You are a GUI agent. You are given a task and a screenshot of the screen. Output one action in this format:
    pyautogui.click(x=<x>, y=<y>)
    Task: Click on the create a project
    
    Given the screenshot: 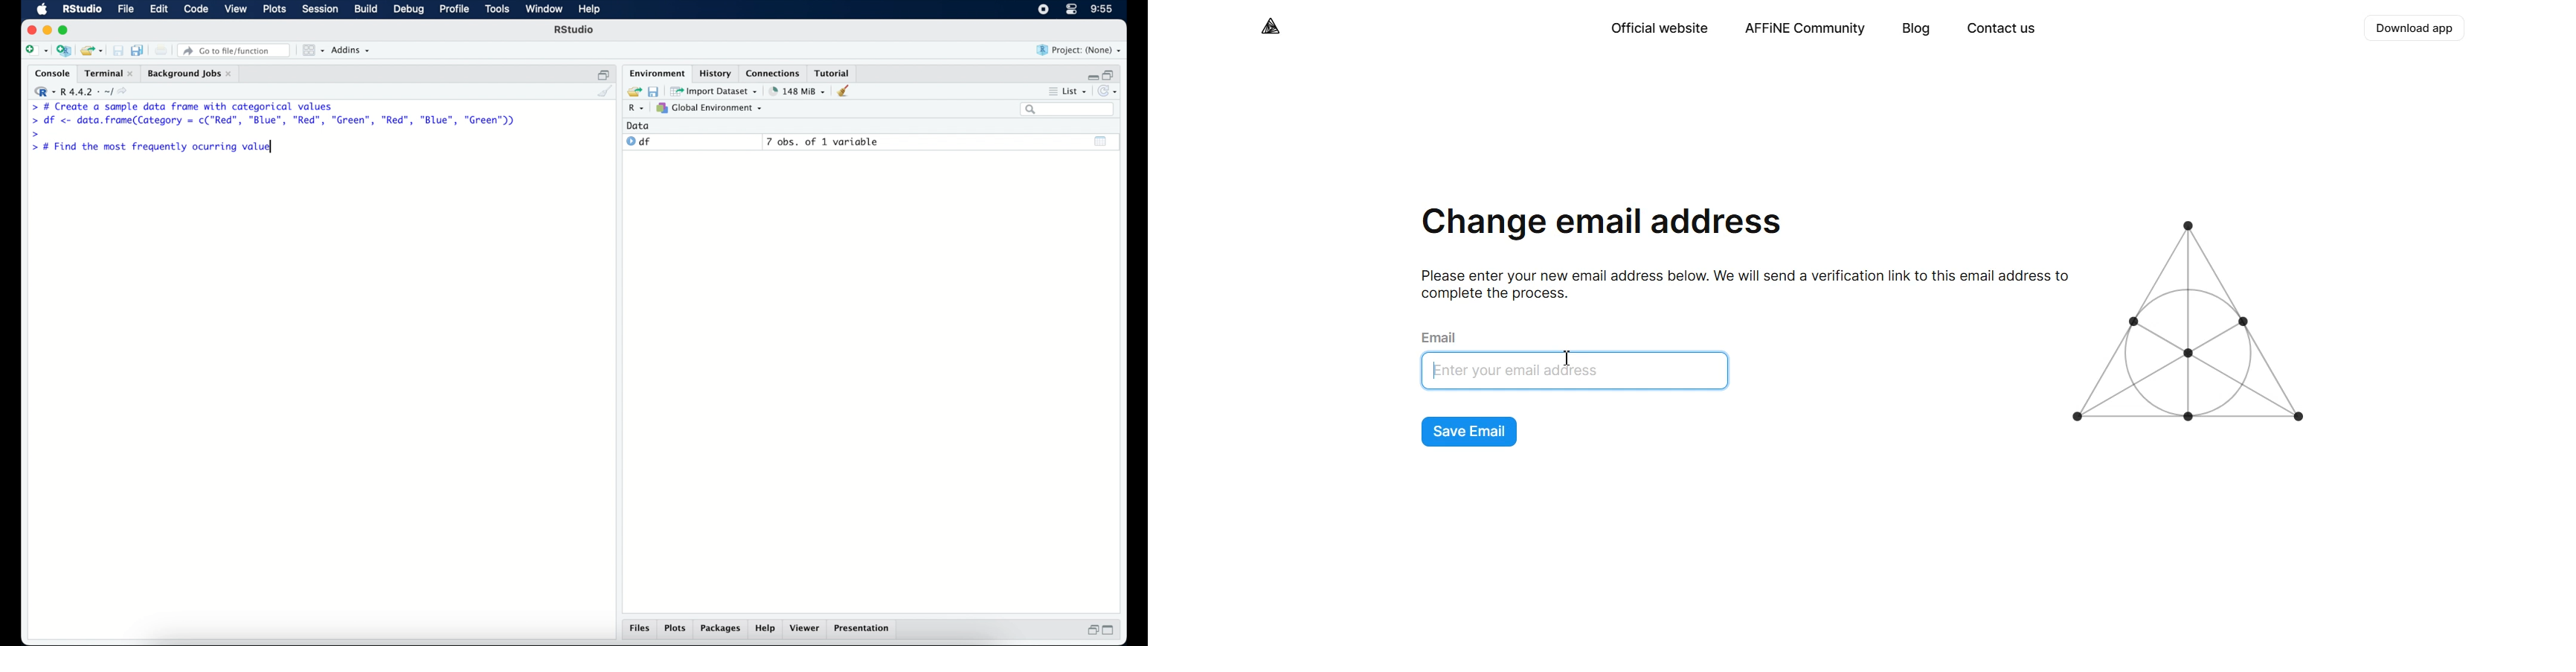 What is the action you would take?
    pyautogui.click(x=65, y=51)
    